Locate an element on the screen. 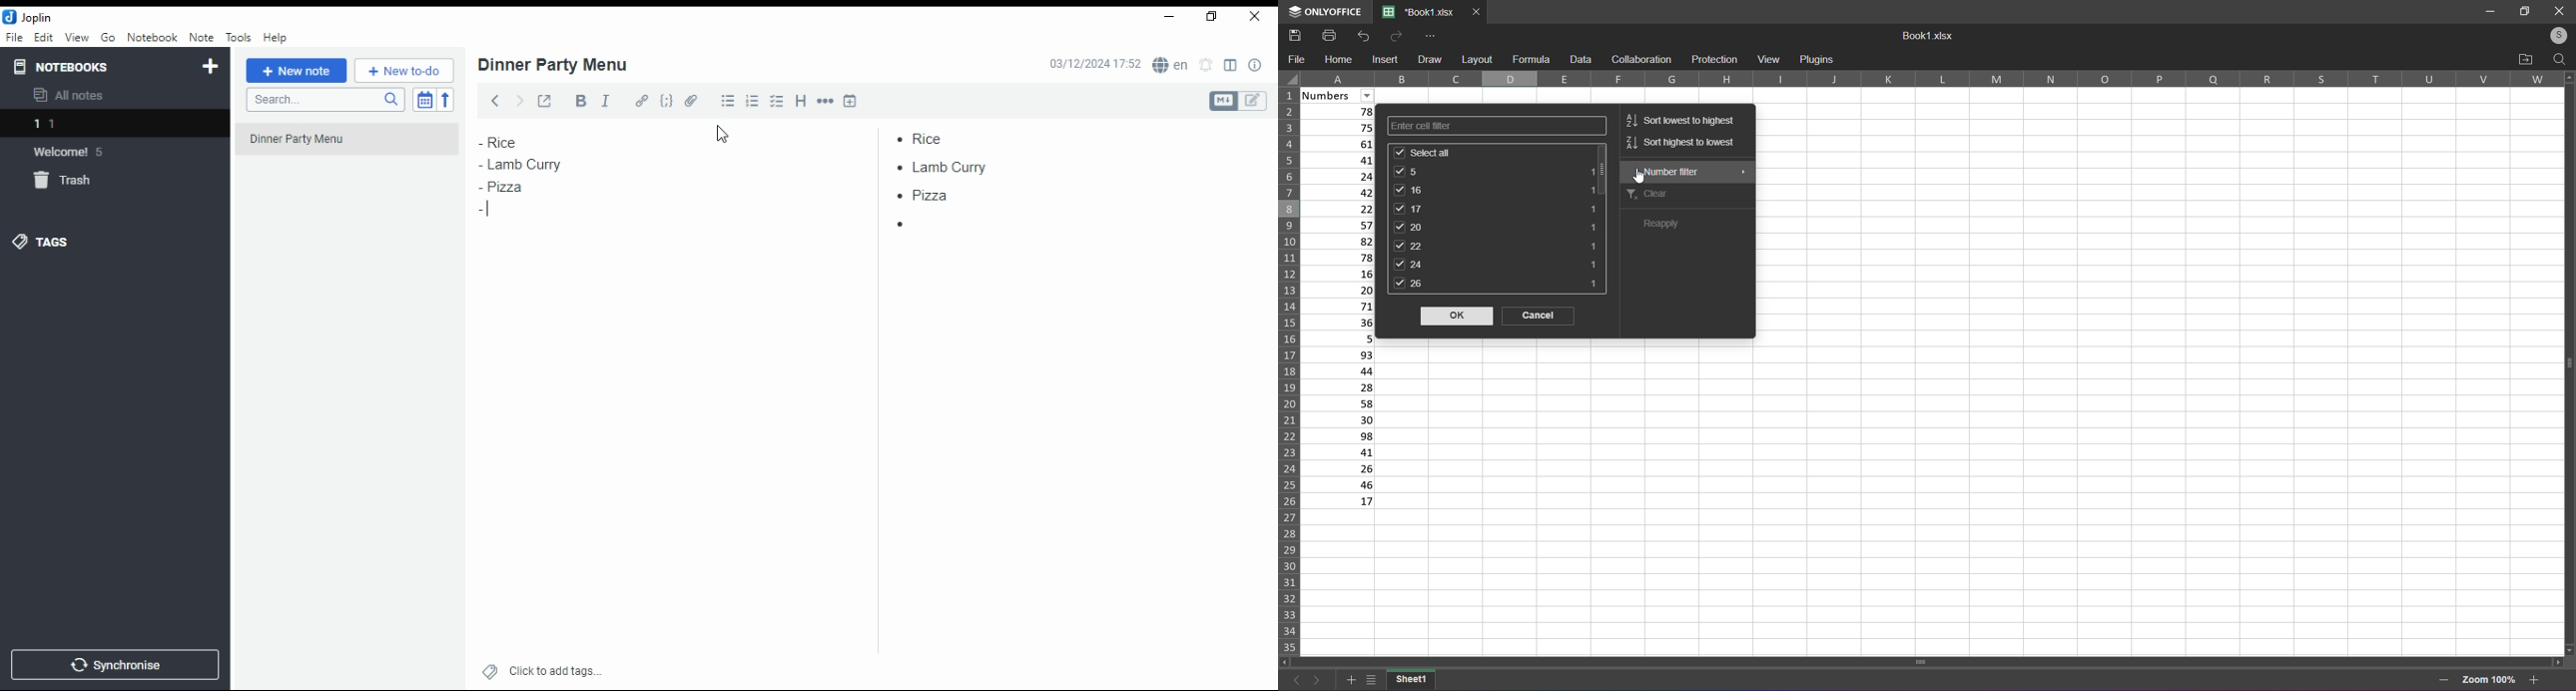 Image resolution: width=2576 pixels, height=700 pixels. pizza is located at coordinates (927, 199).